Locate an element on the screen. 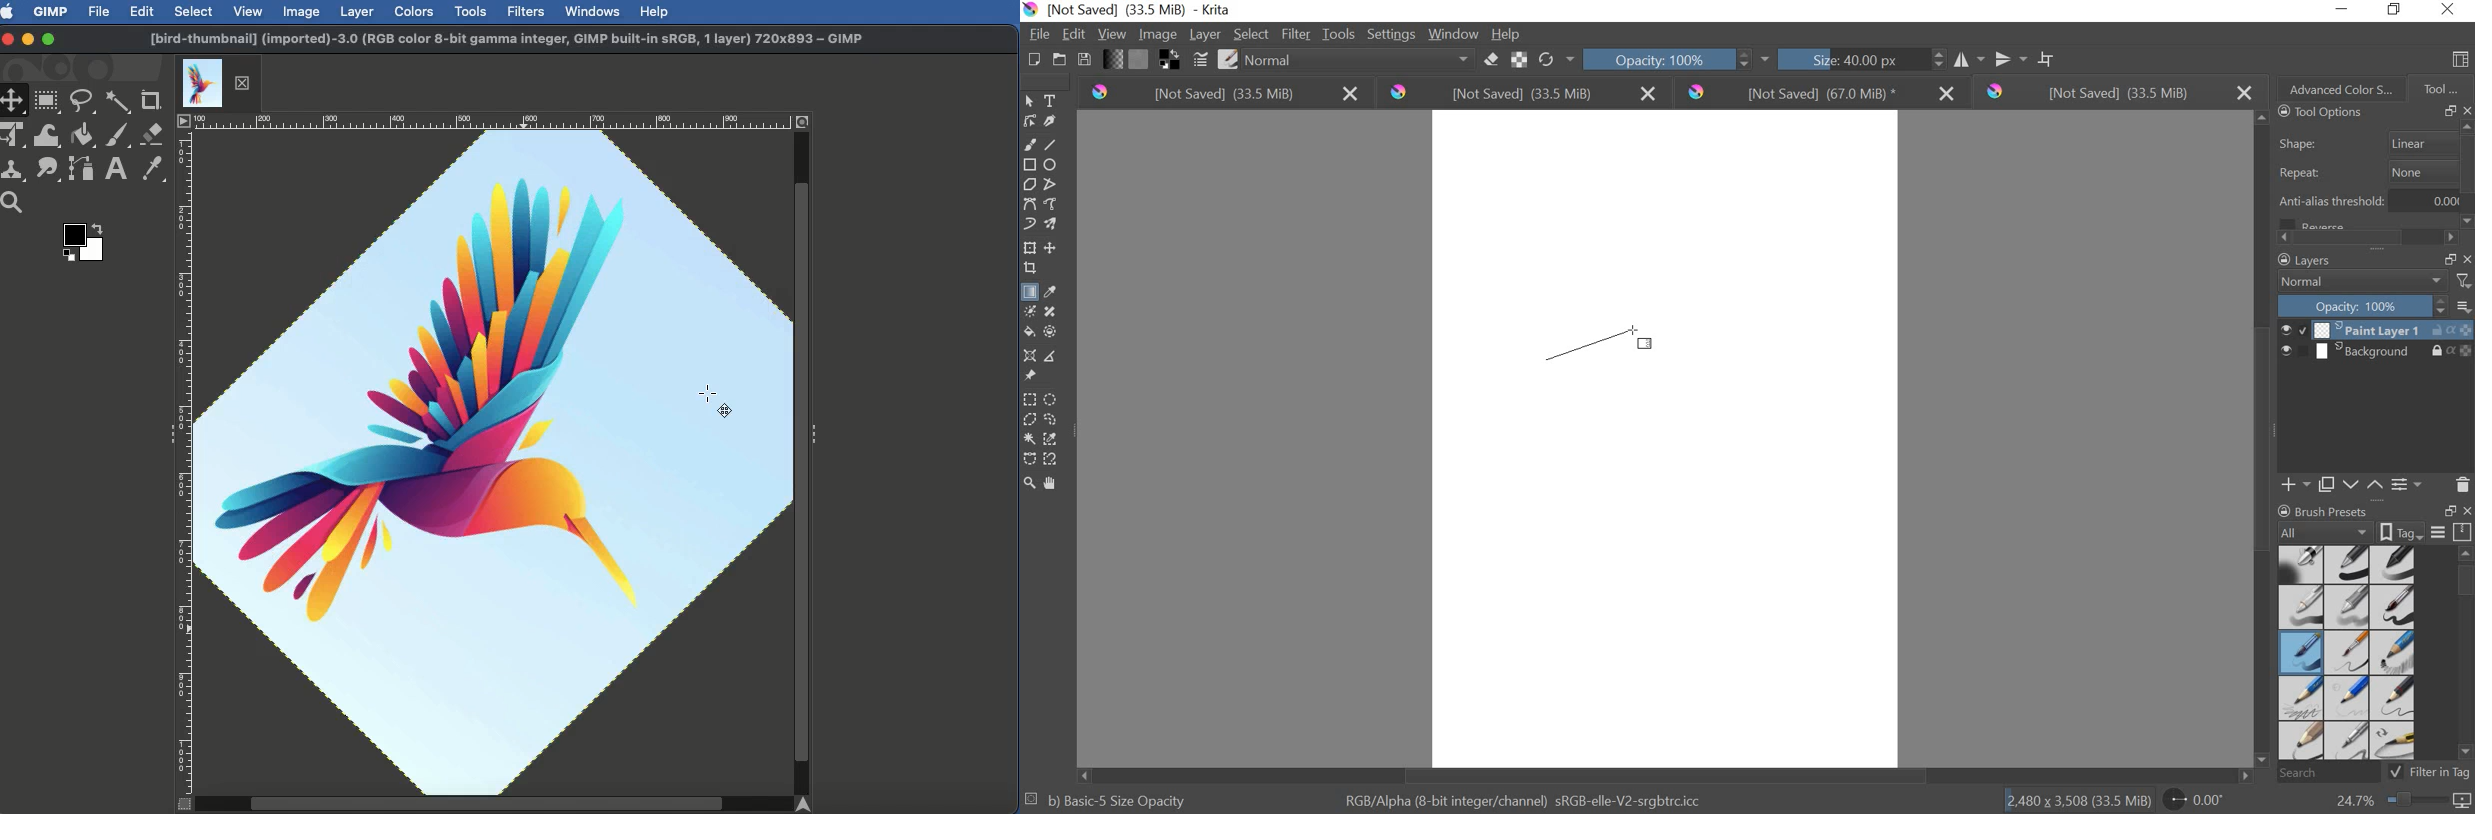 Image resolution: width=2492 pixels, height=840 pixels. shape liner is located at coordinates (2365, 140).